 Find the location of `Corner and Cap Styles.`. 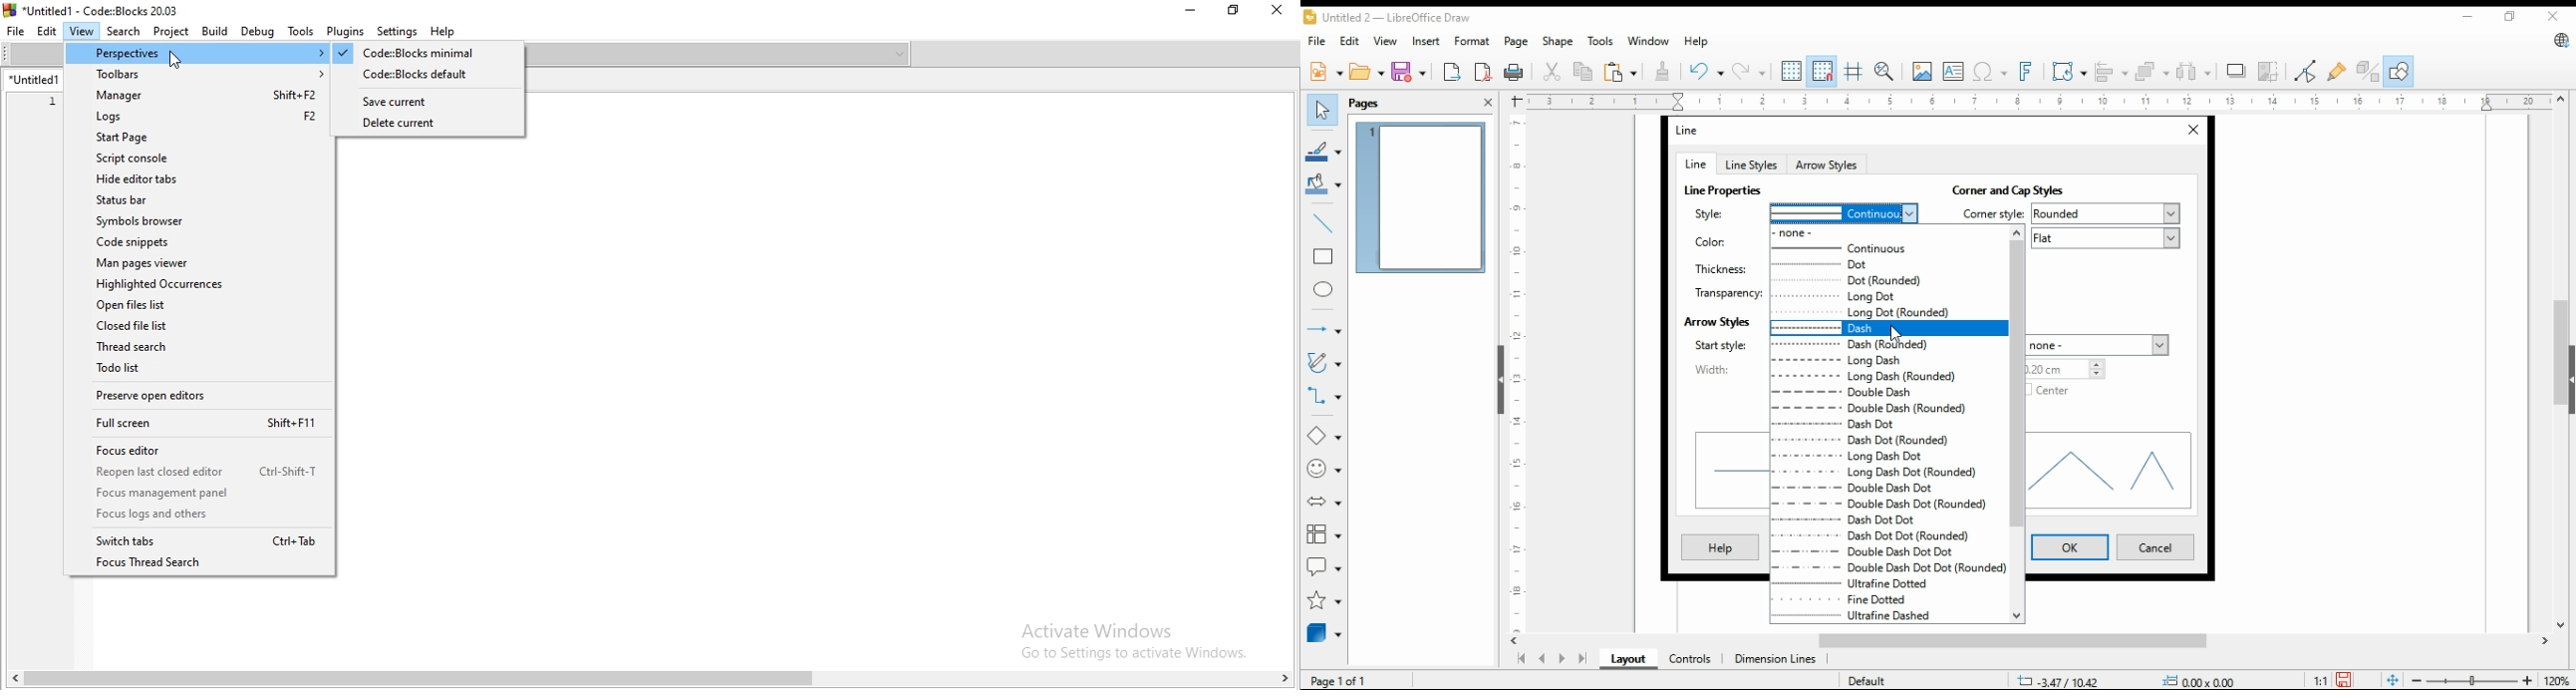

Corner and Cap Styles. is located at coordinates (2024, 190).